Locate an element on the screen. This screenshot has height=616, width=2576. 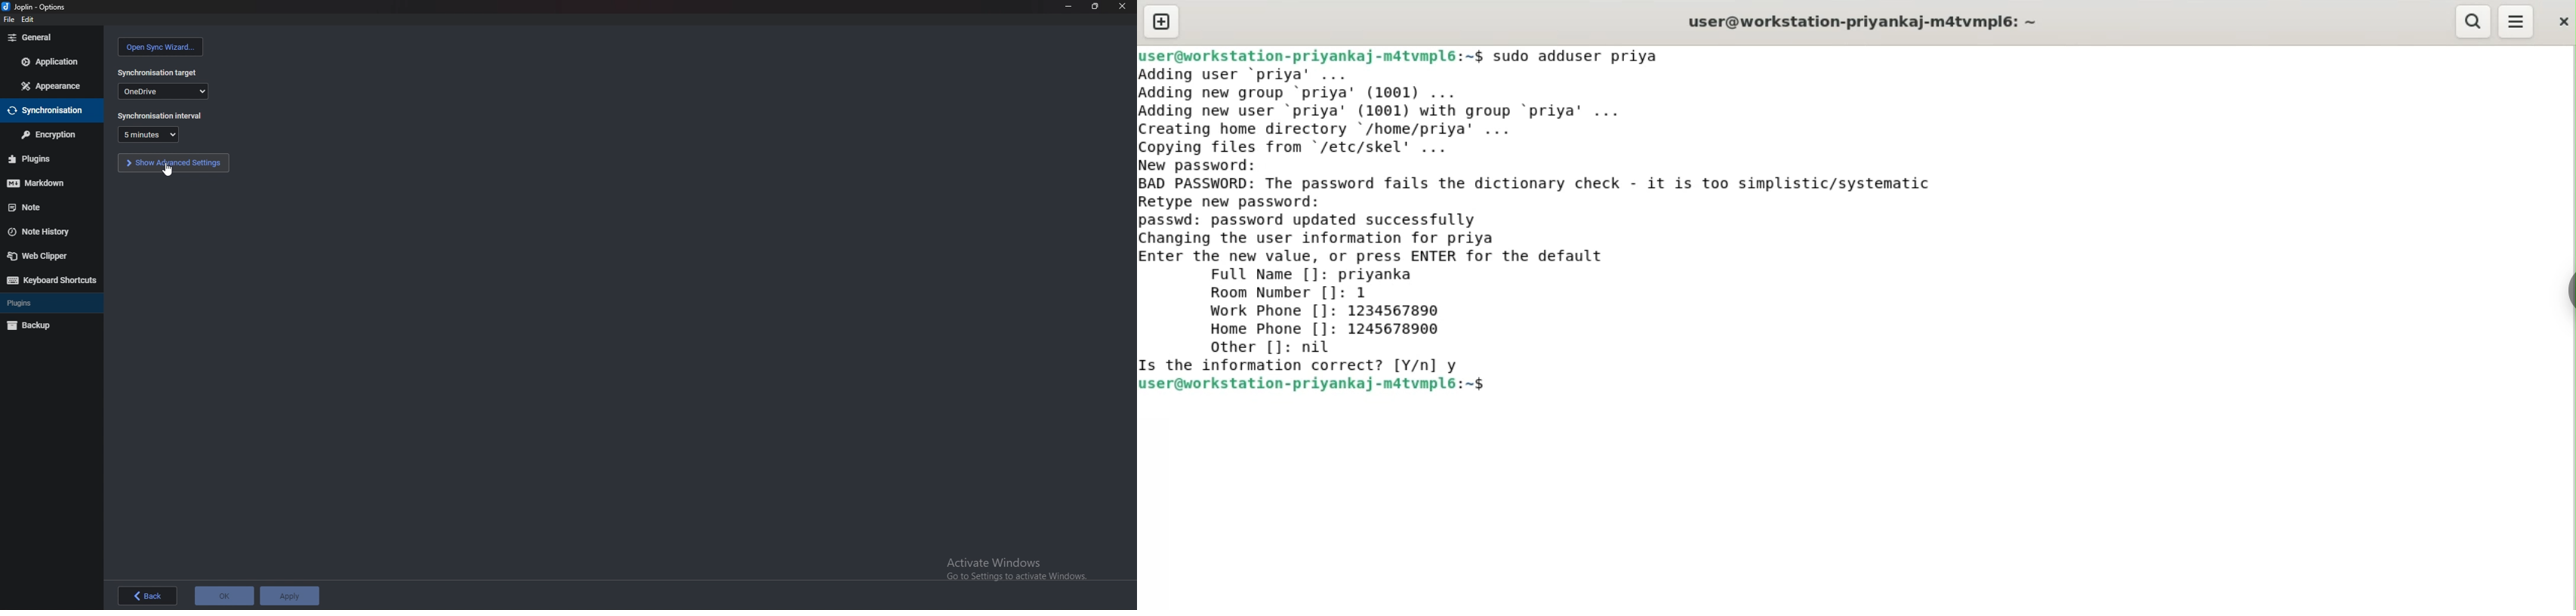
resize is located at coordinates (1094, 7).